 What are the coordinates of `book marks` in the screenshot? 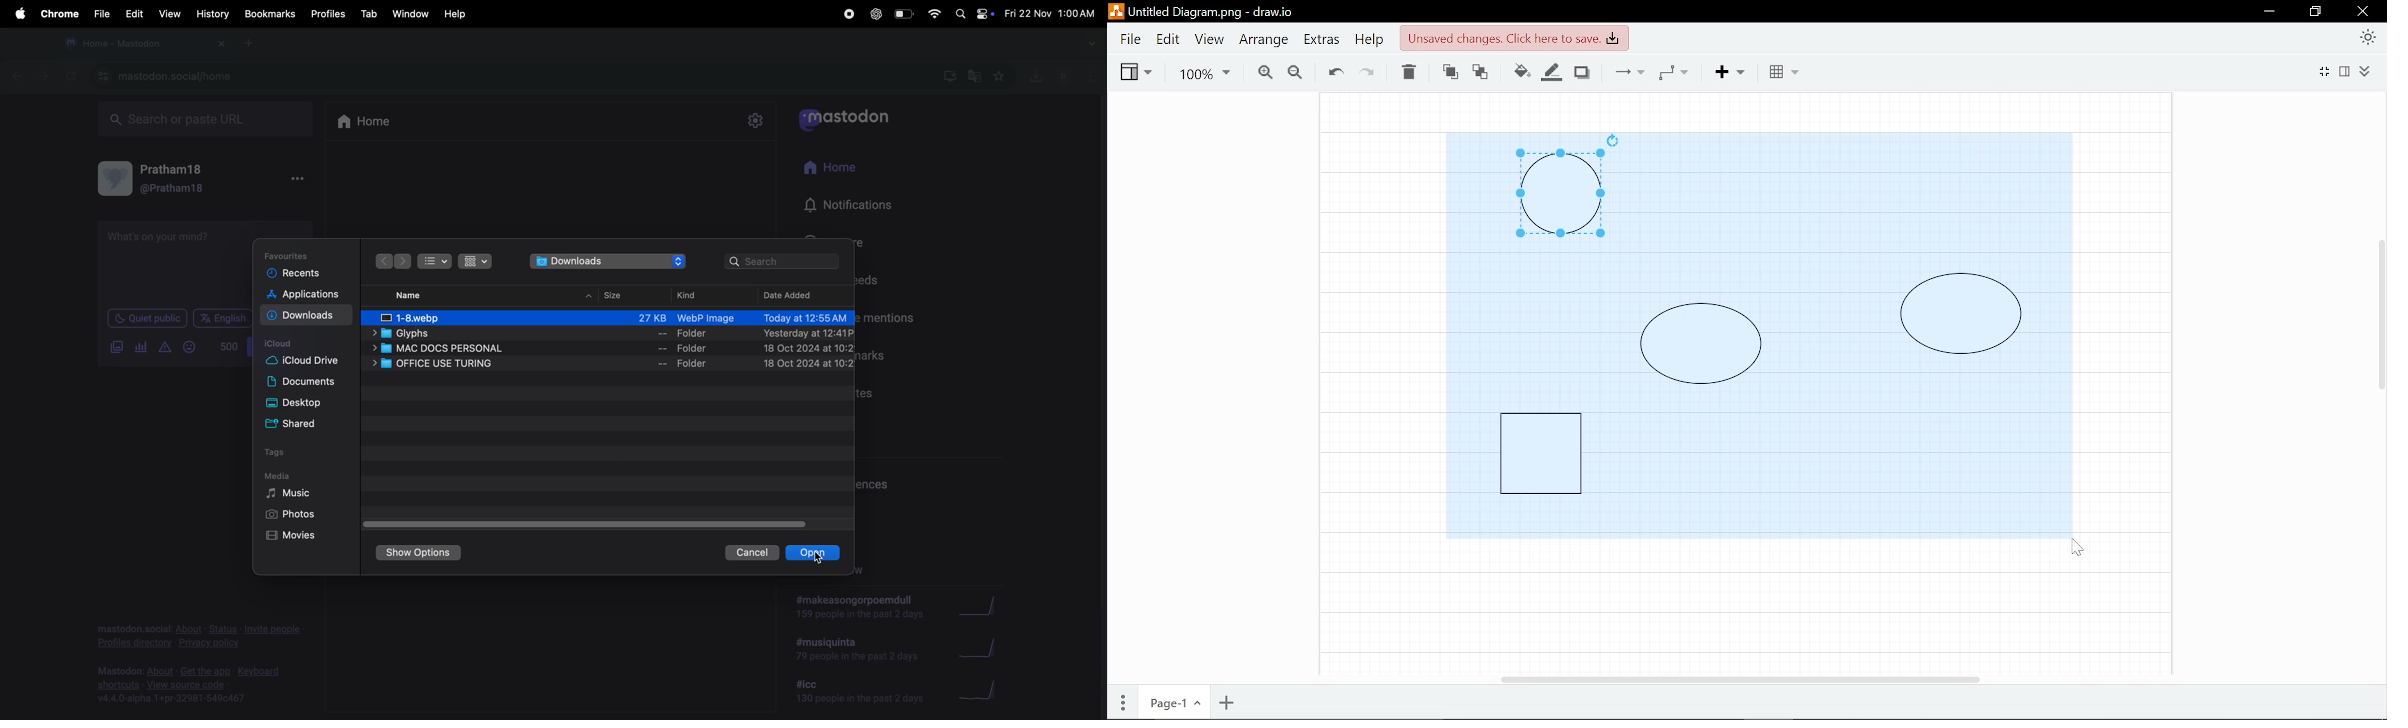 It's located at (270, 15).